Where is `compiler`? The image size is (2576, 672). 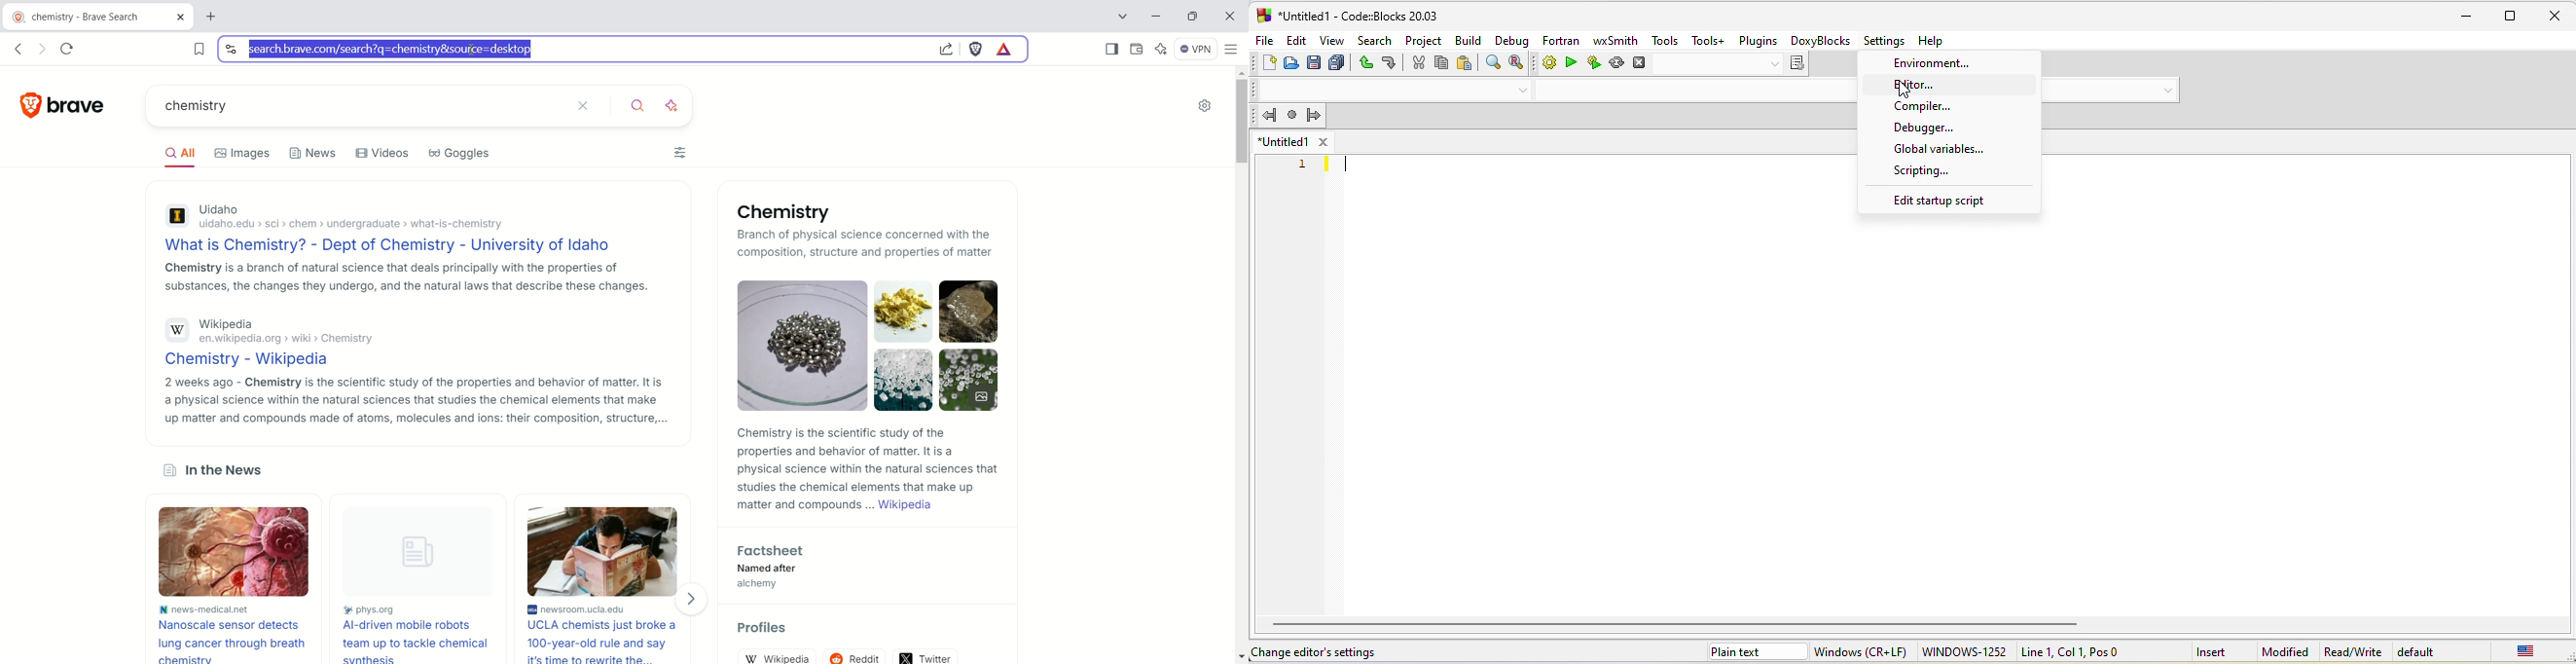 compiler is located at coordinates (1927, 107).